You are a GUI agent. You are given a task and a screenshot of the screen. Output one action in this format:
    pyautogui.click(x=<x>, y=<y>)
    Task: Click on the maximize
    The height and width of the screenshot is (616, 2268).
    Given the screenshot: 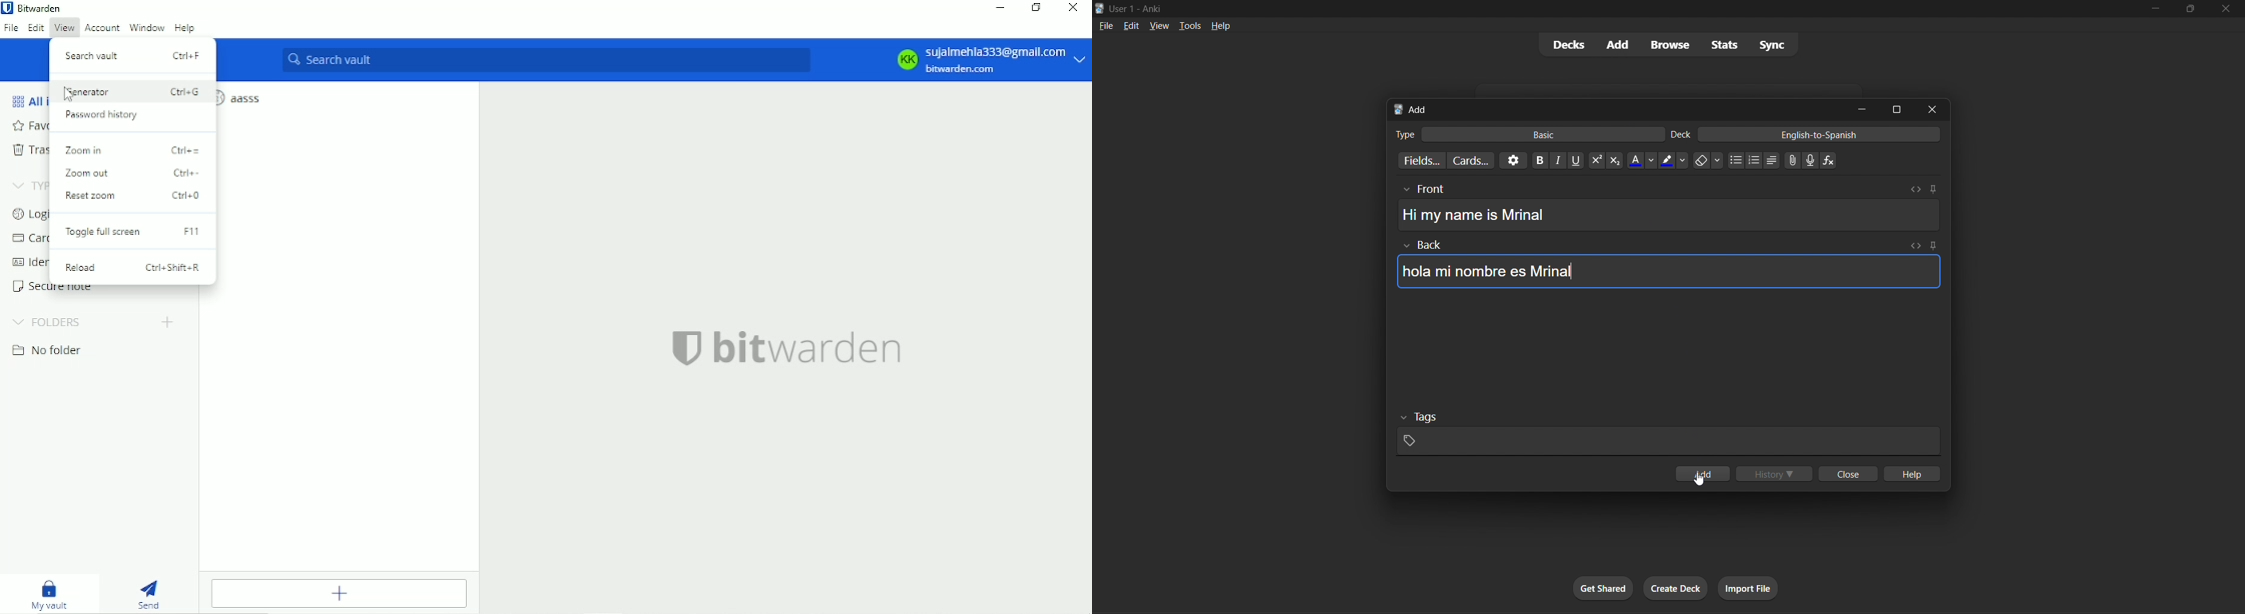 What is the action you would take?
    pyautogui.click(x=1896, y=109)
    